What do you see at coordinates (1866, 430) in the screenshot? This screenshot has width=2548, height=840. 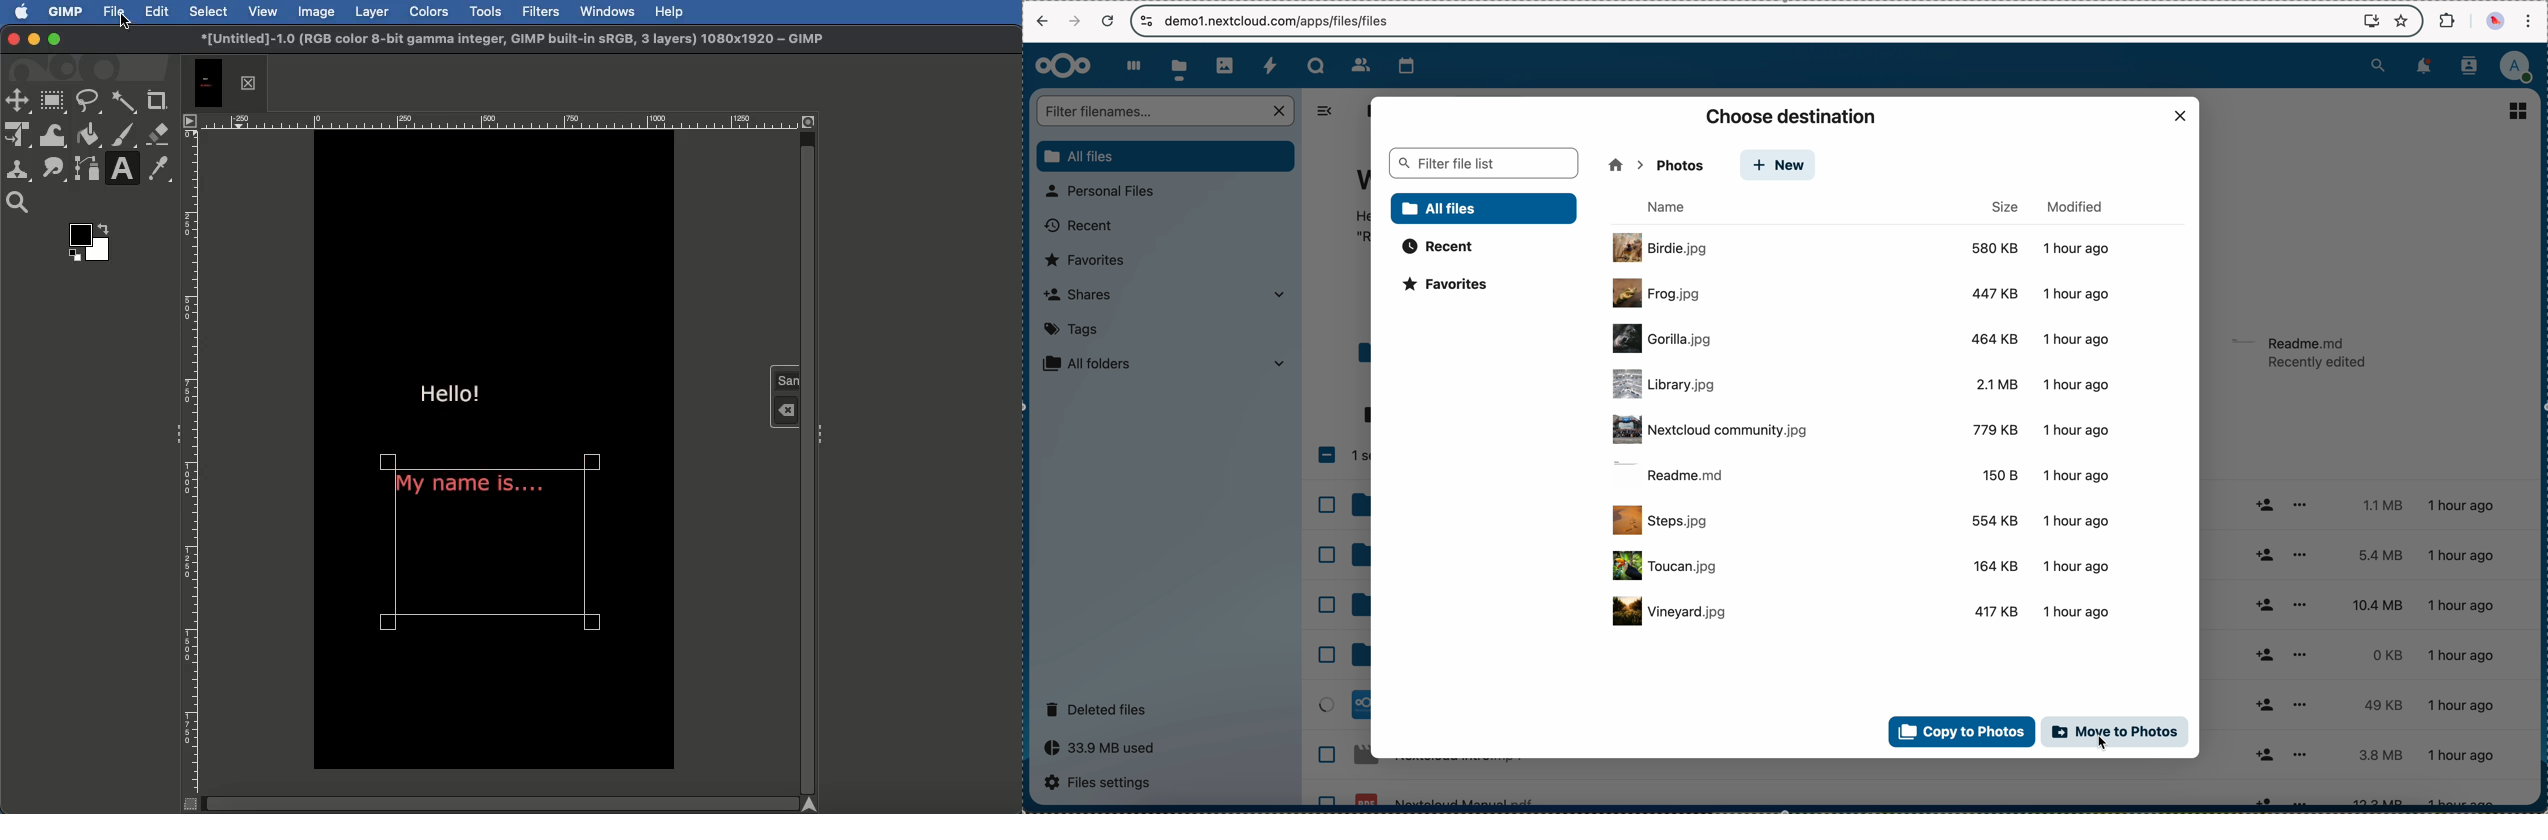 I see `file` at bounding box center [1866, 430].